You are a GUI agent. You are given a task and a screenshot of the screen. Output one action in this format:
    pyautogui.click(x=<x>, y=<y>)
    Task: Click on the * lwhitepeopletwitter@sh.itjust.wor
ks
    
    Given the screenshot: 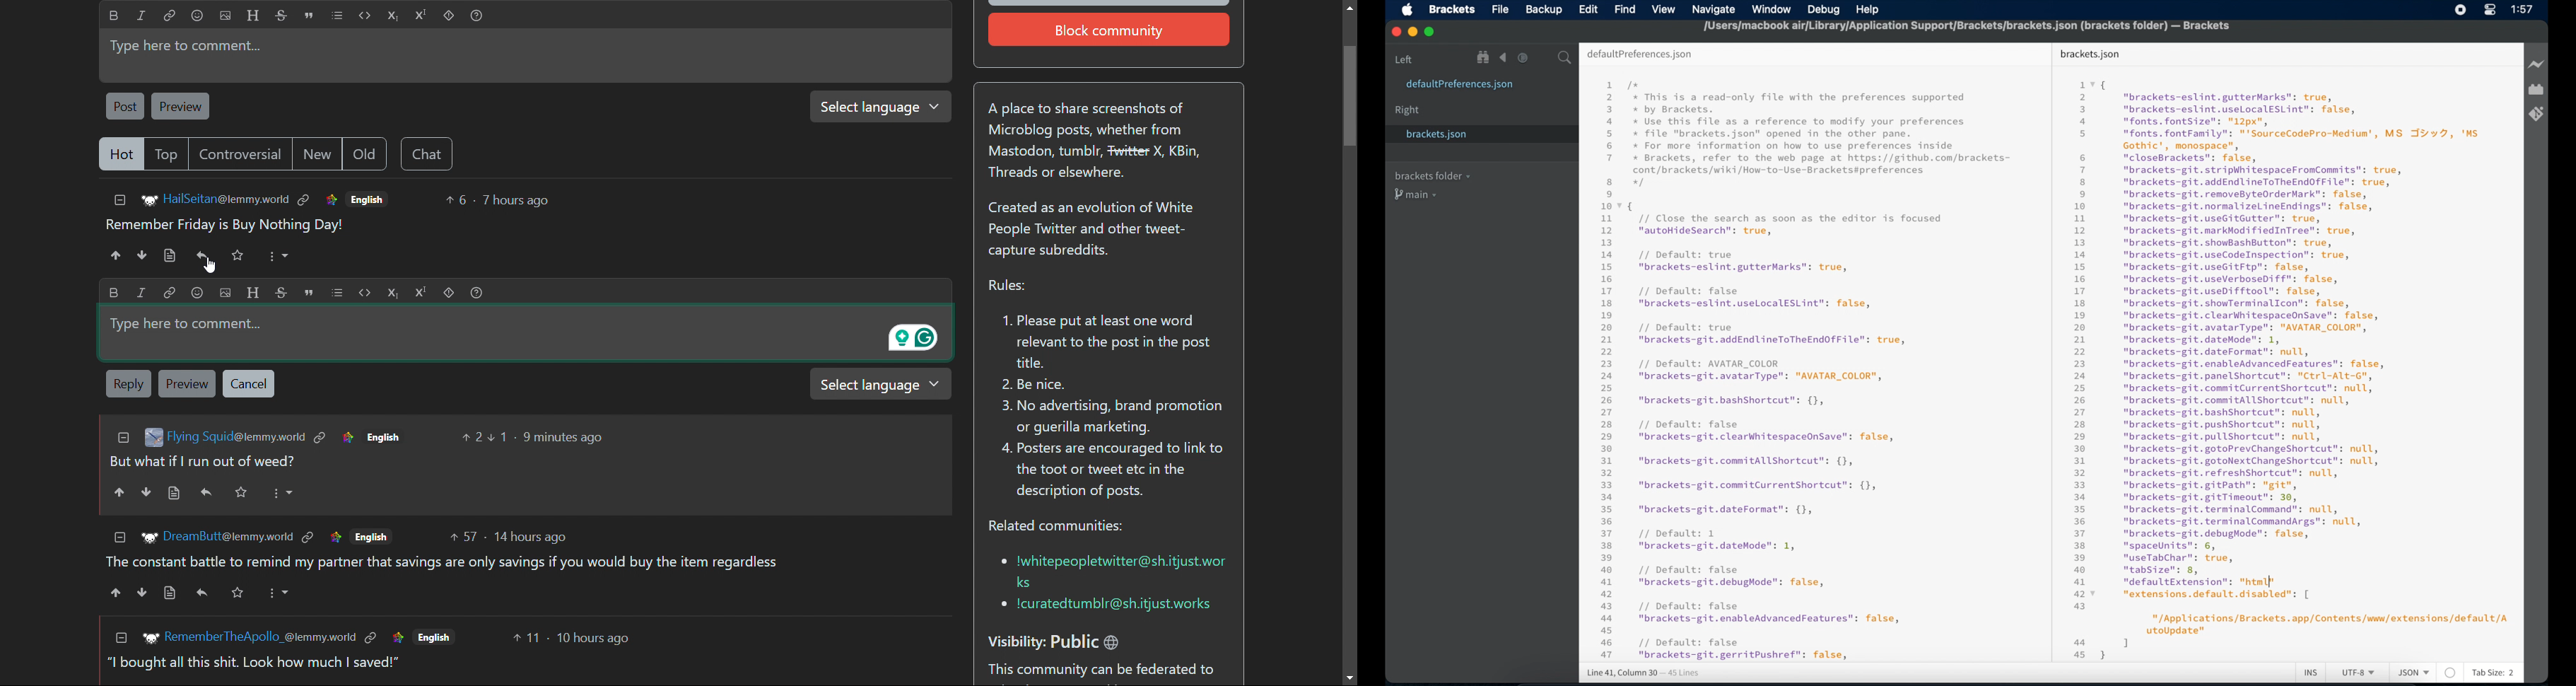 What is the action you would take?
    pyautogui.click(x=1110, y=569)
    